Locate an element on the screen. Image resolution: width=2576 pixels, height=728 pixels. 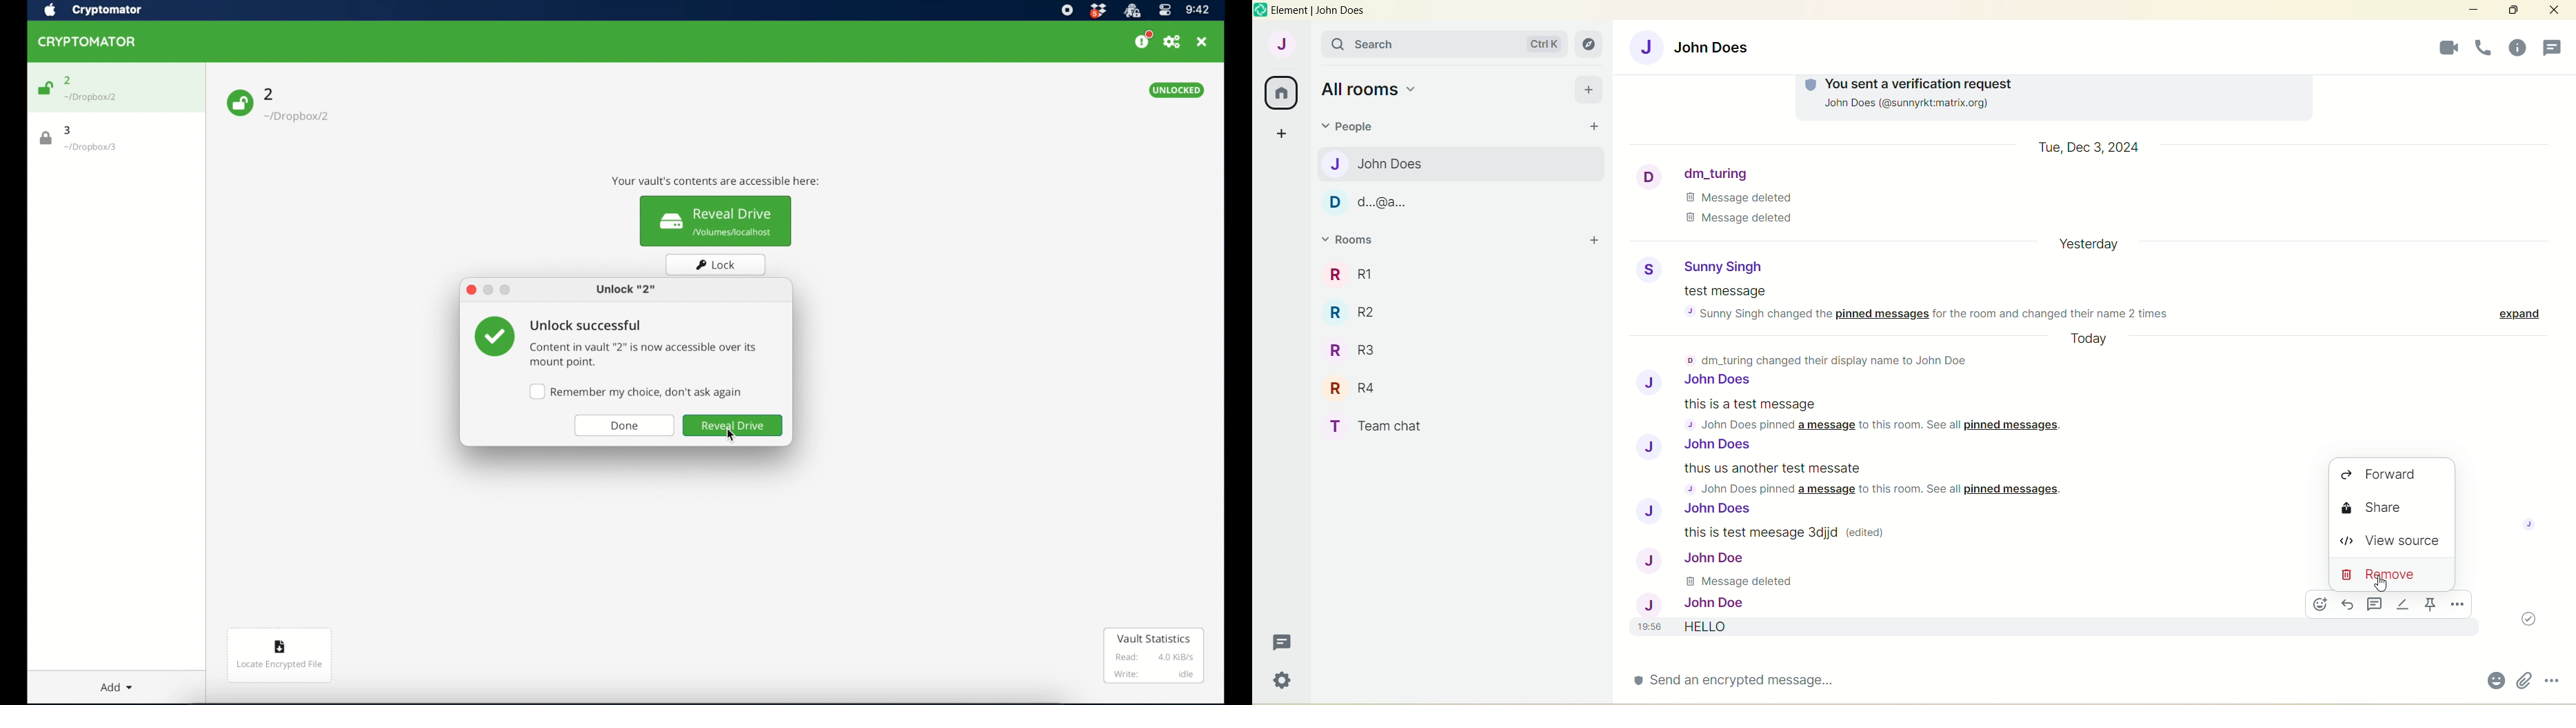
R R2 is located at coordinates (1360, 312).